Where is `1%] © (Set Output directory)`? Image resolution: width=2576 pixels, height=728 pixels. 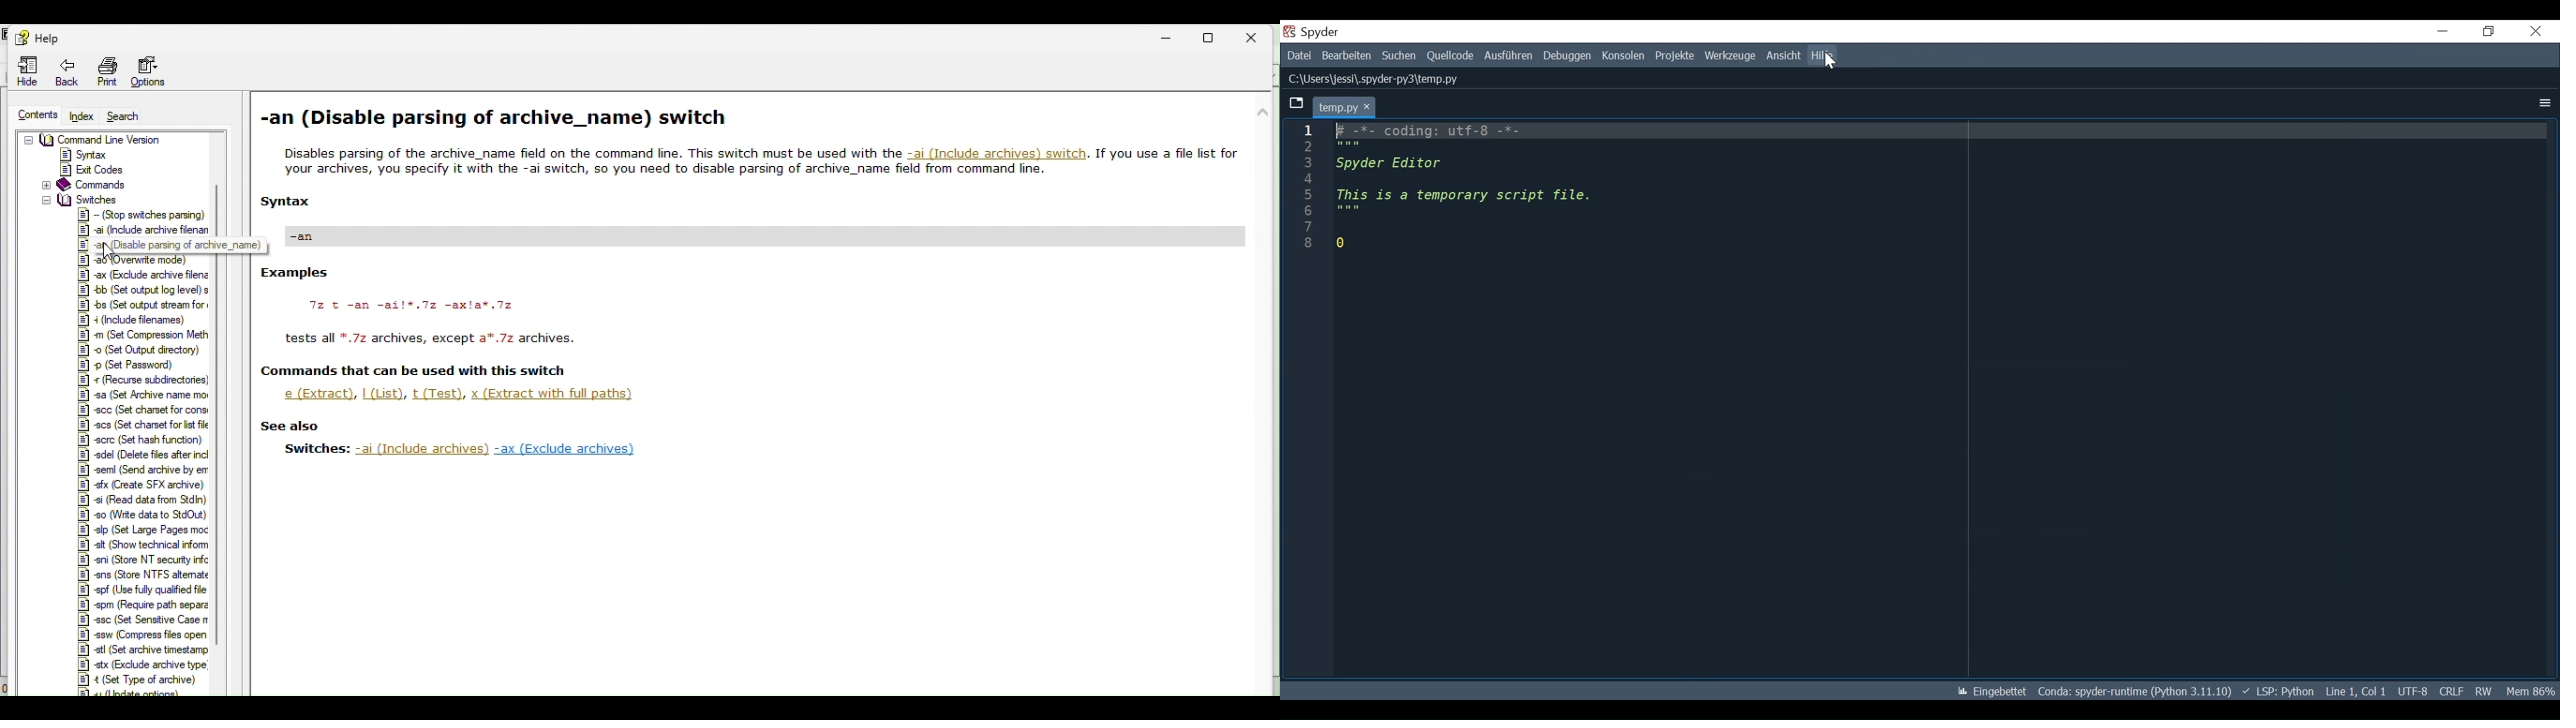
1%] © (Set Output directory) is located at coordinates (136, 349).